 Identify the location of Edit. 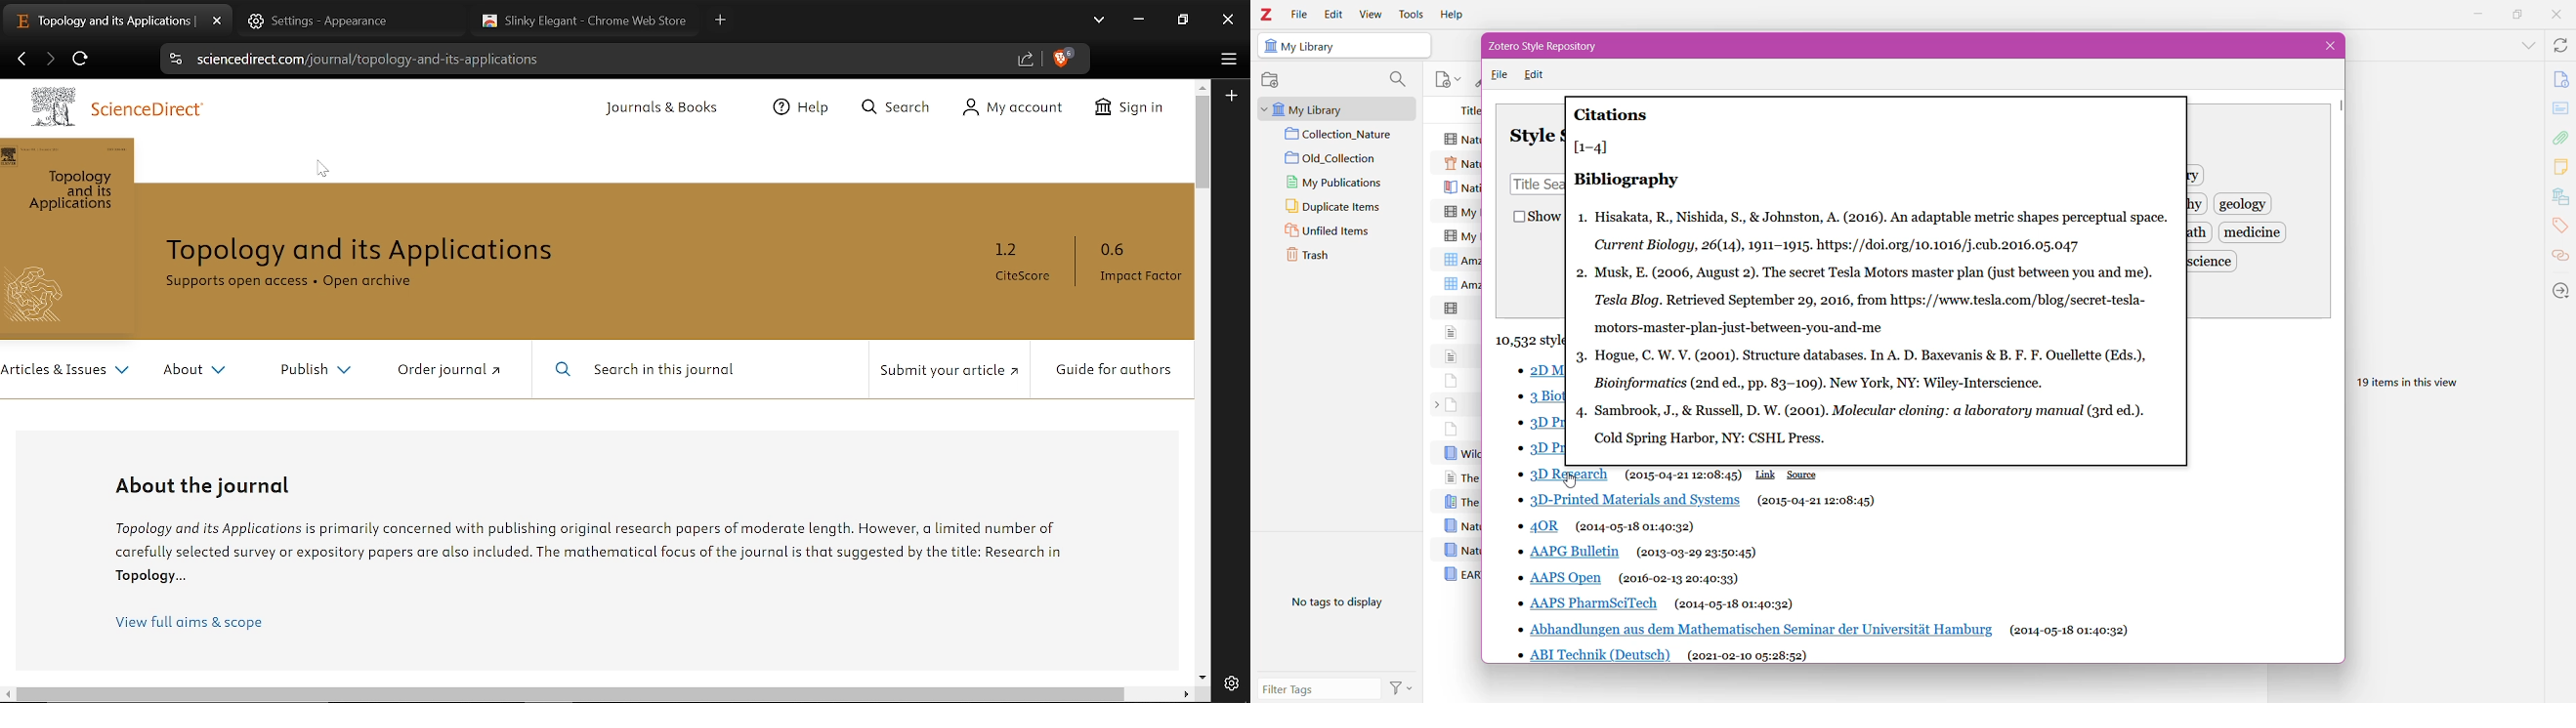
(1333, 15).